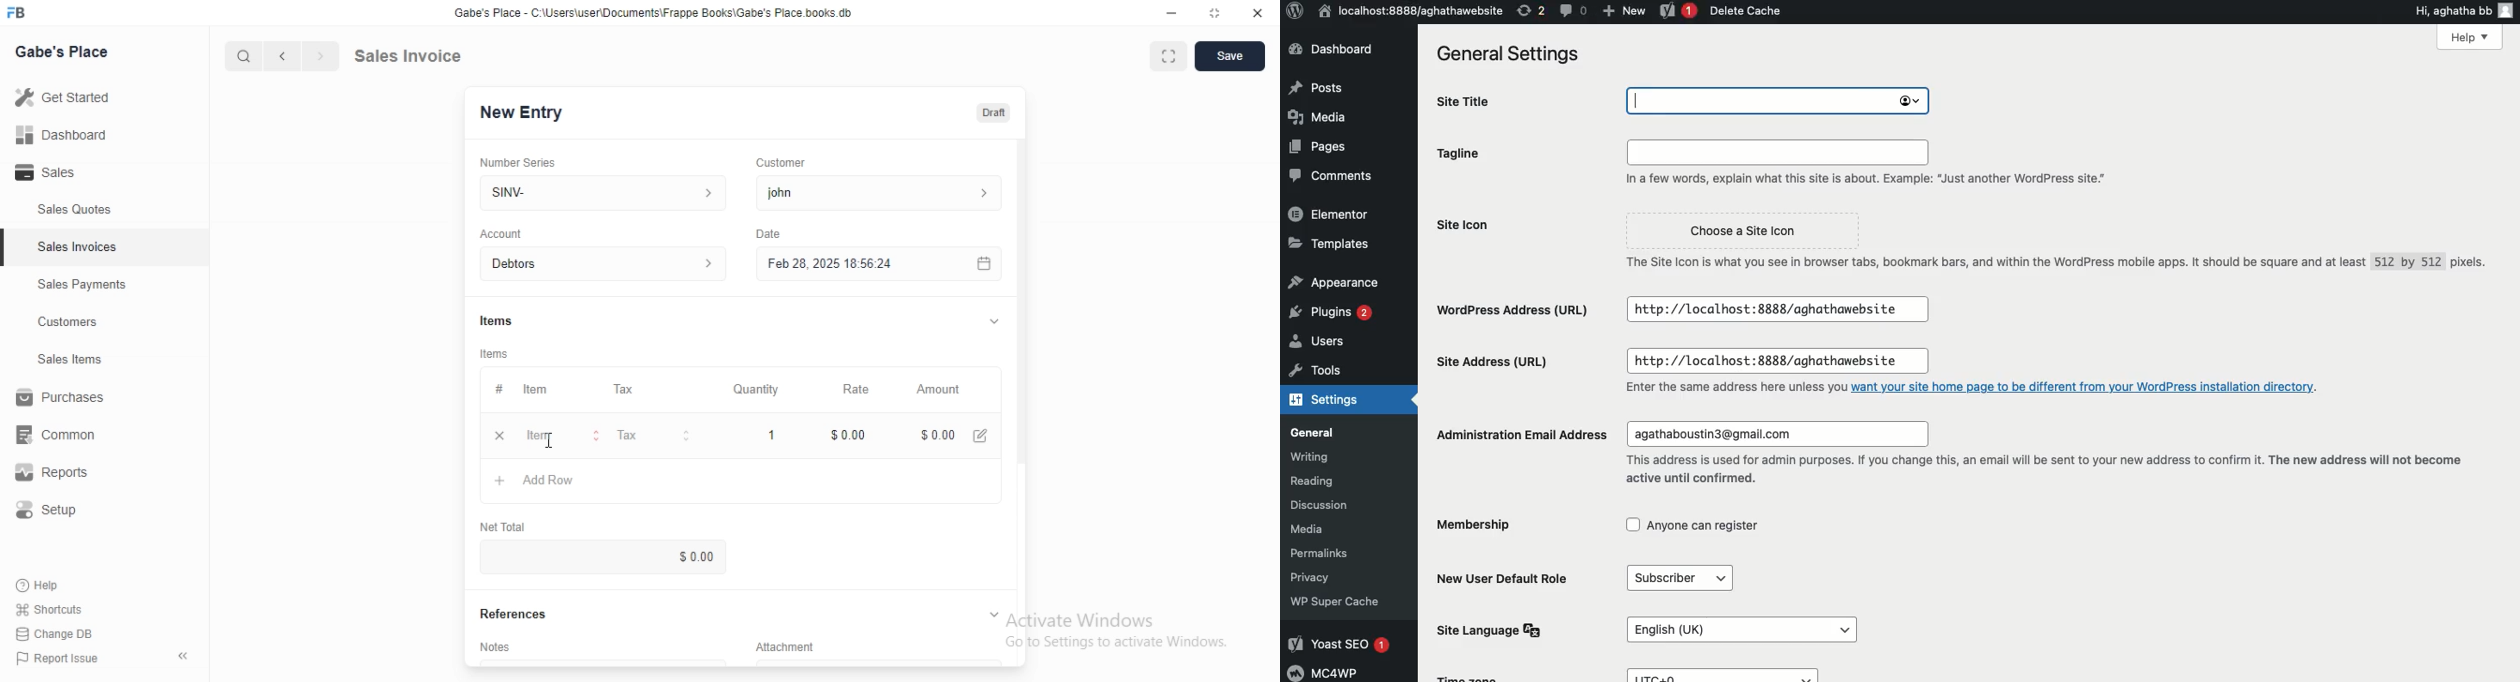  What do you see at coordinates (1216, 15) in the screenshot?
I see `maximize` at bounding box center [1216, 15].